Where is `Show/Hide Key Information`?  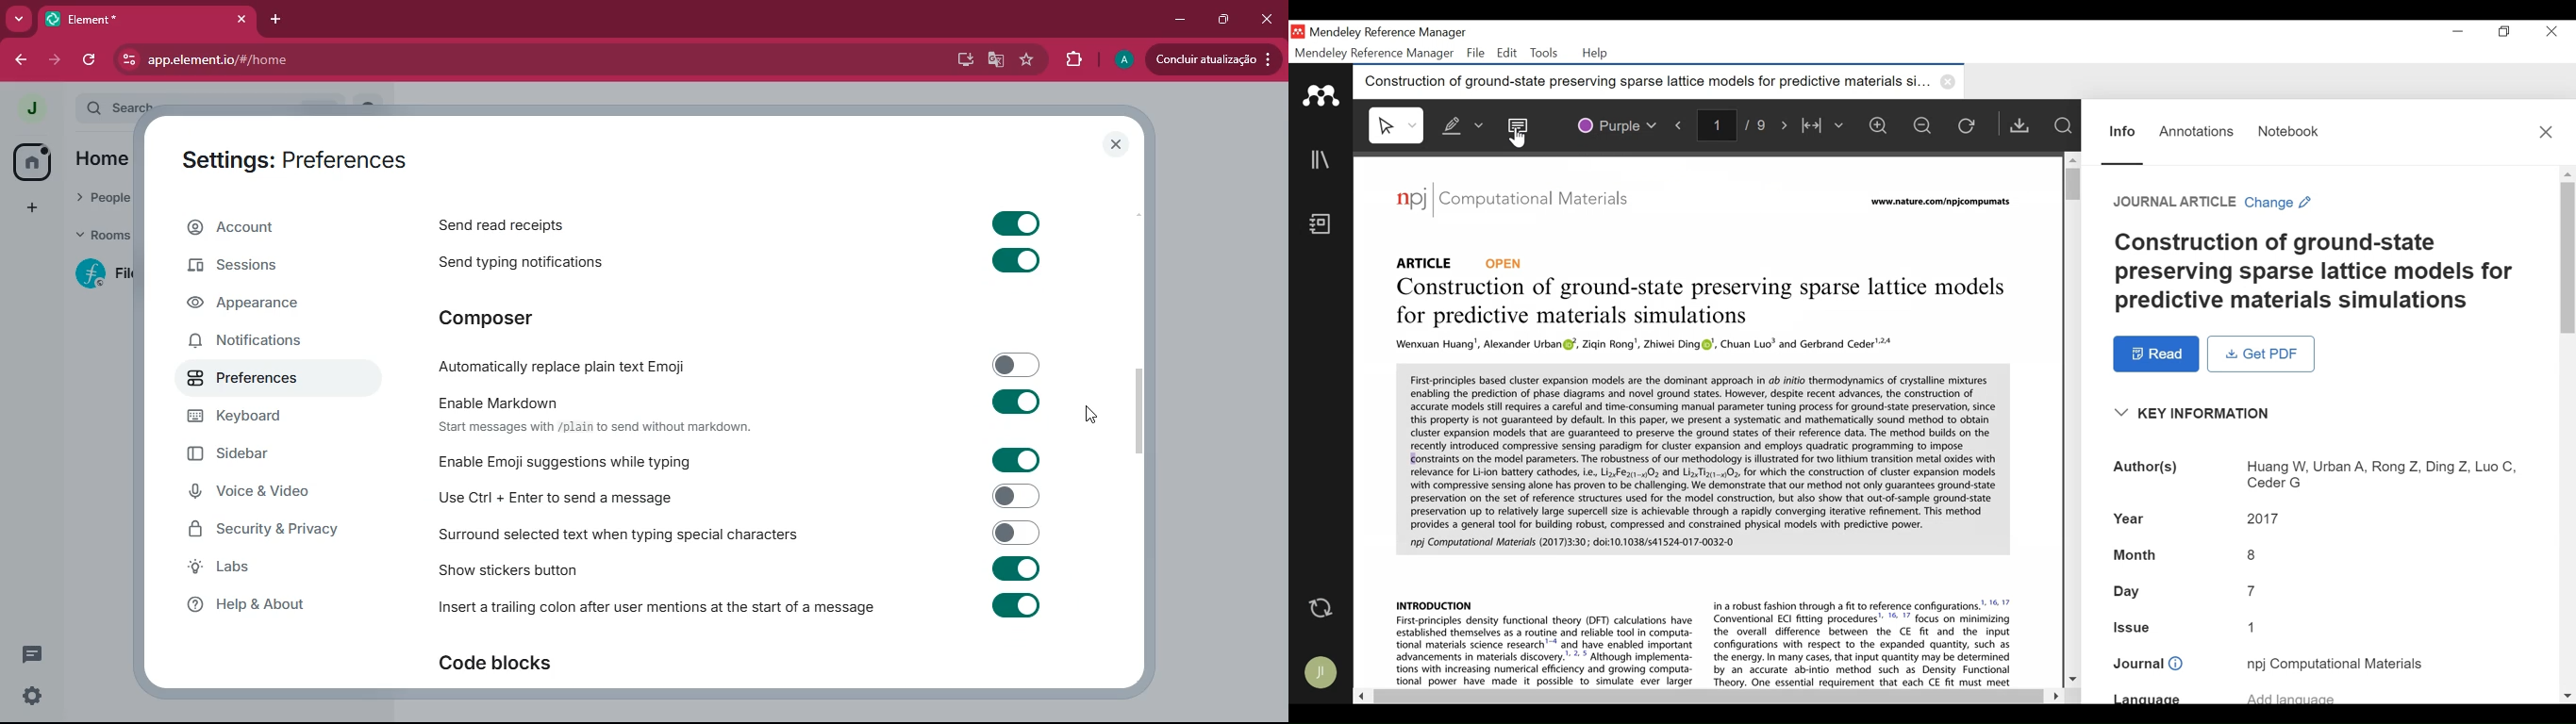 Show/Hide Key Information is located at coordinates (2197, 414).